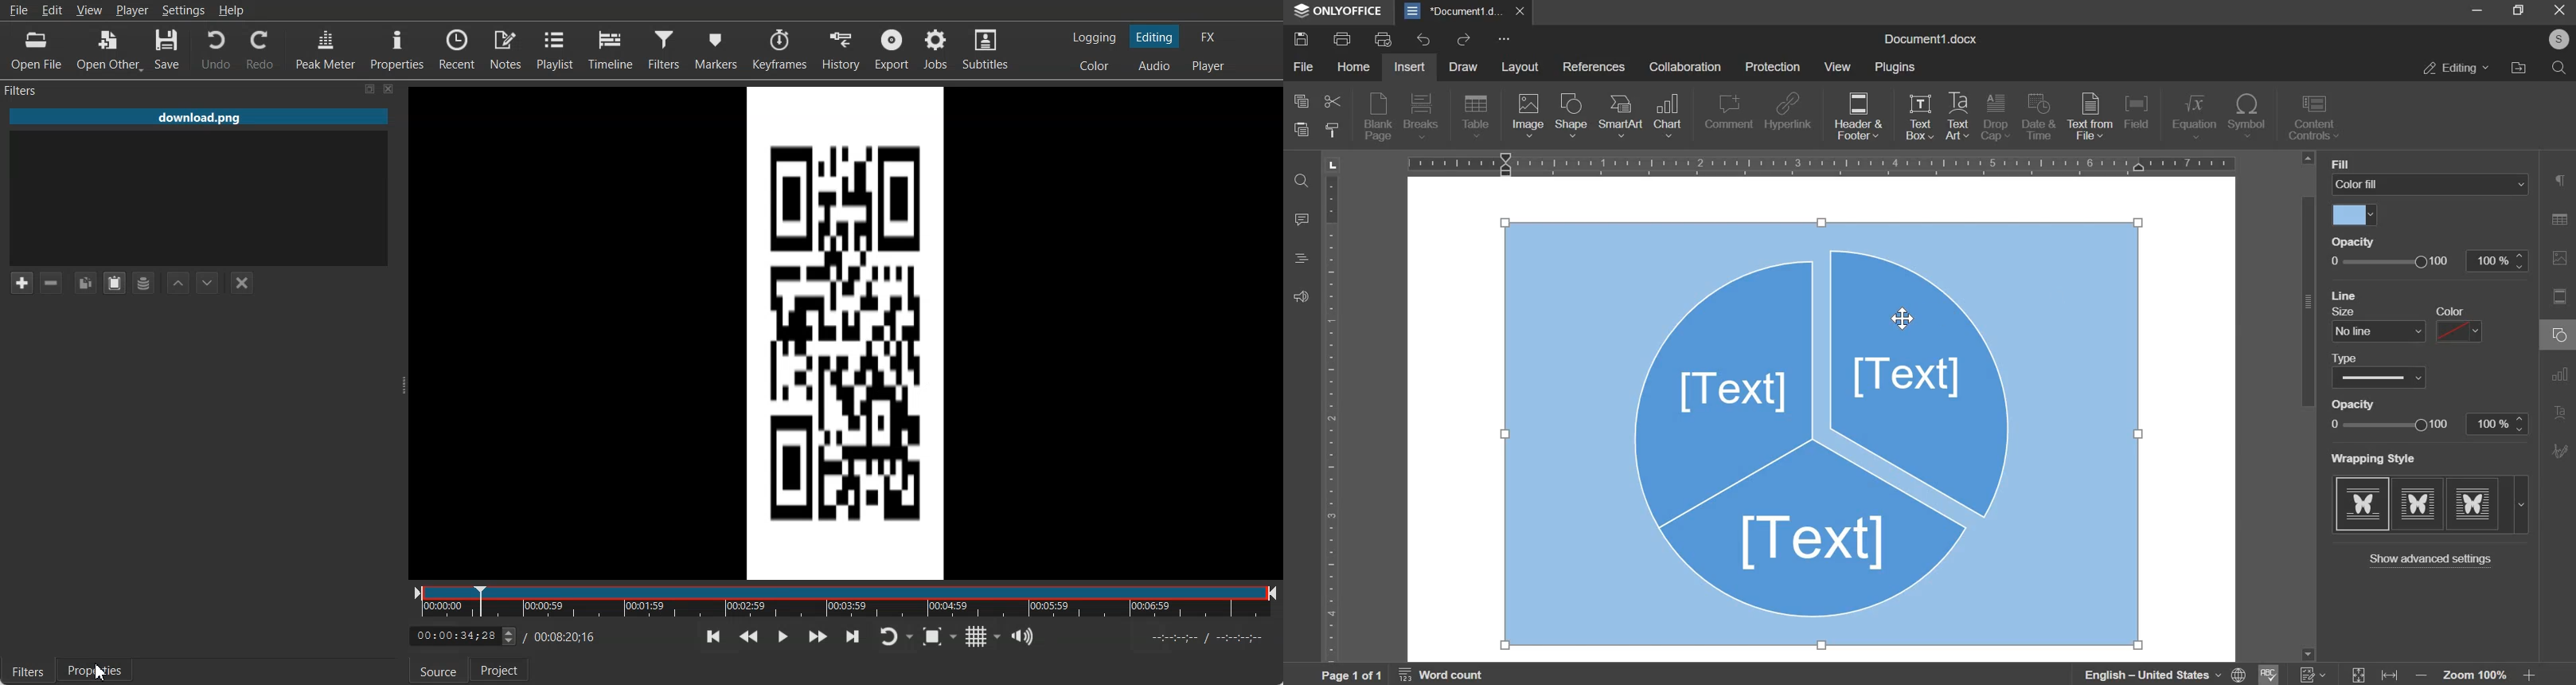  I want to click on draw, so click(1469, 66).